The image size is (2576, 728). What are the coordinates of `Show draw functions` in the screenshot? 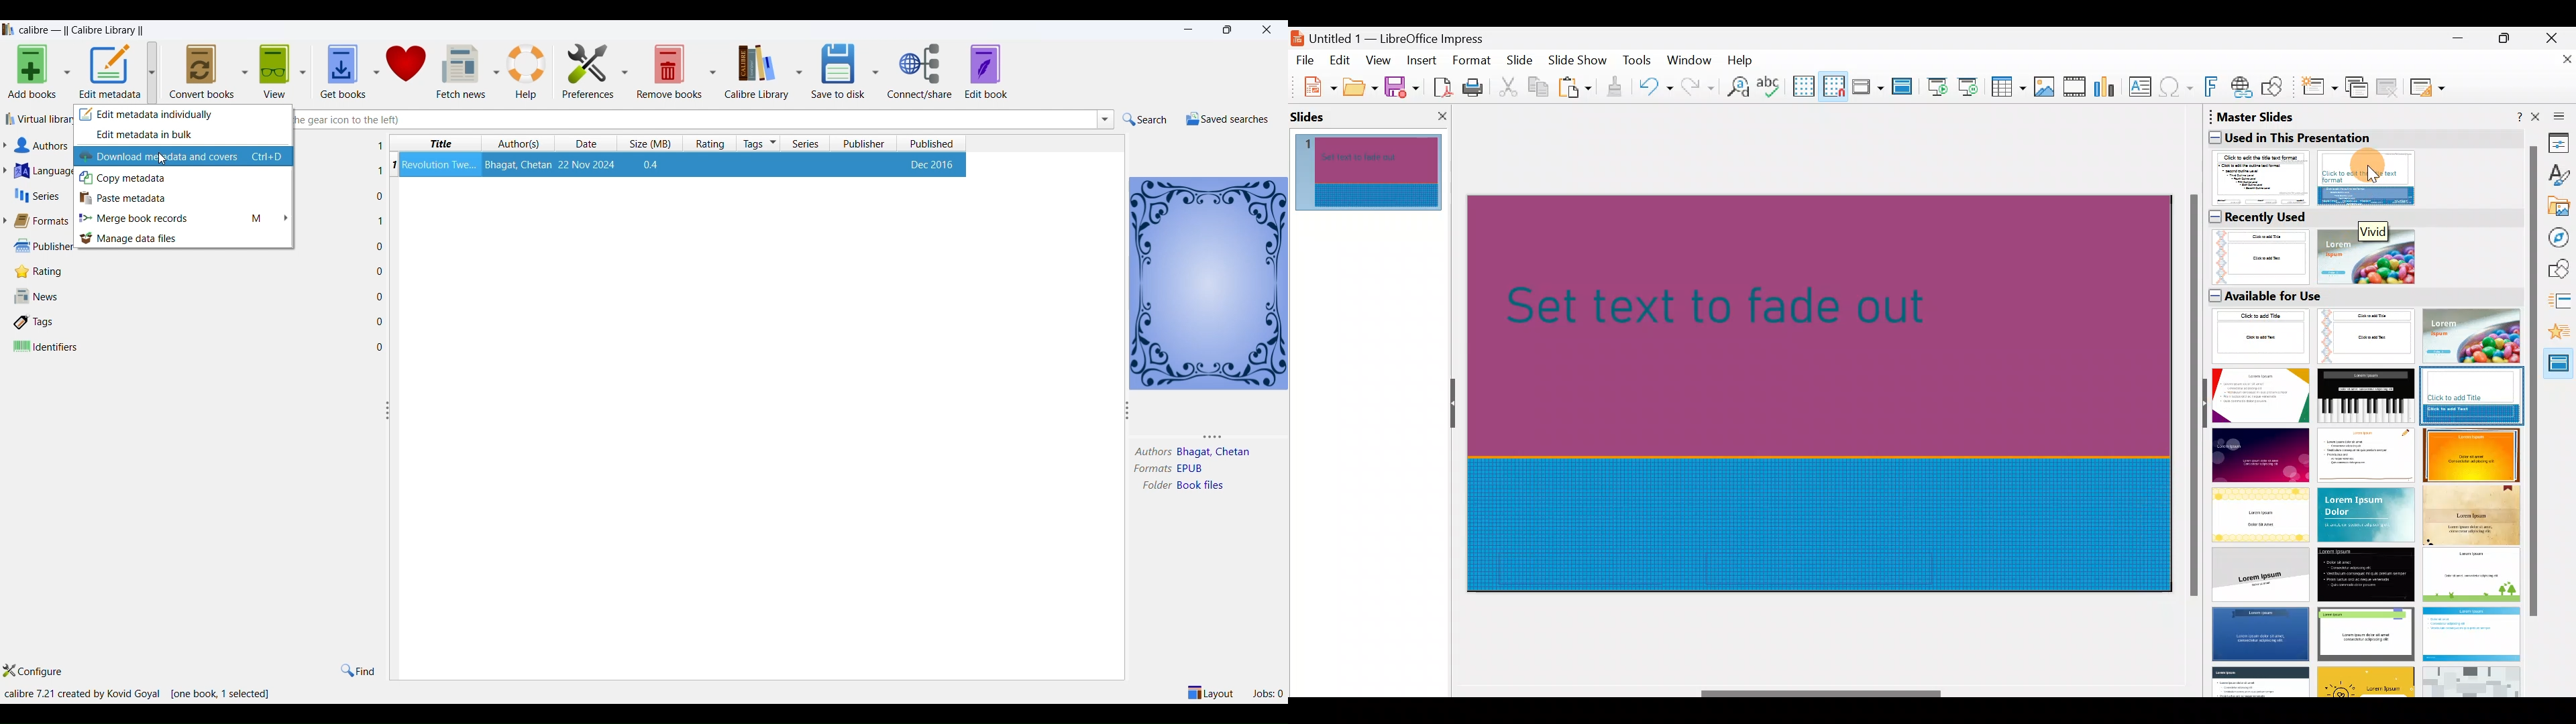 It's located at (2275, 87).